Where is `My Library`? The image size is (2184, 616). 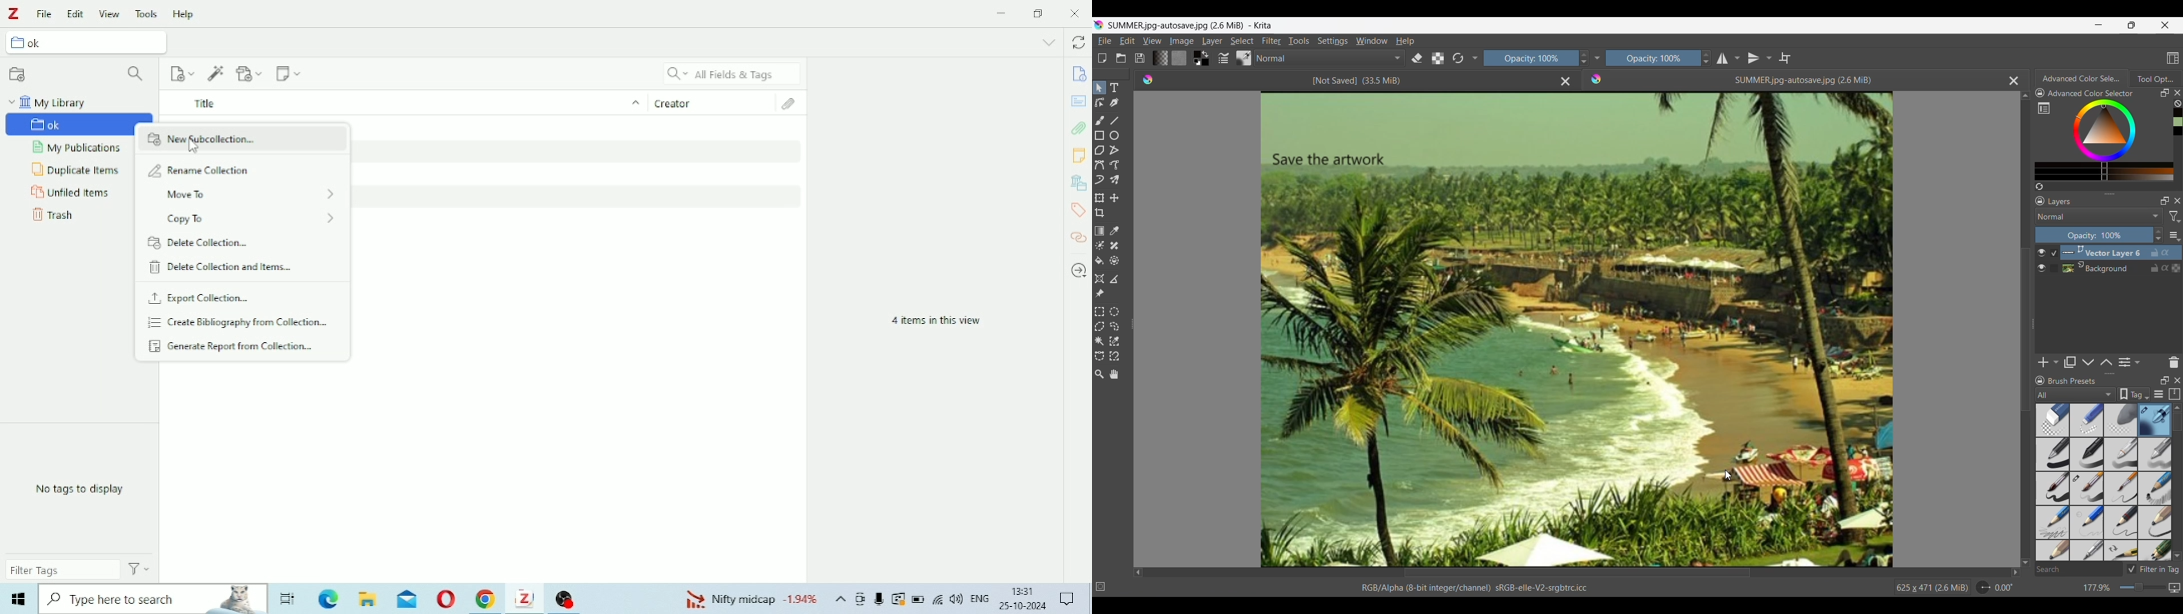 My Library is located at coordinates (49, 102).